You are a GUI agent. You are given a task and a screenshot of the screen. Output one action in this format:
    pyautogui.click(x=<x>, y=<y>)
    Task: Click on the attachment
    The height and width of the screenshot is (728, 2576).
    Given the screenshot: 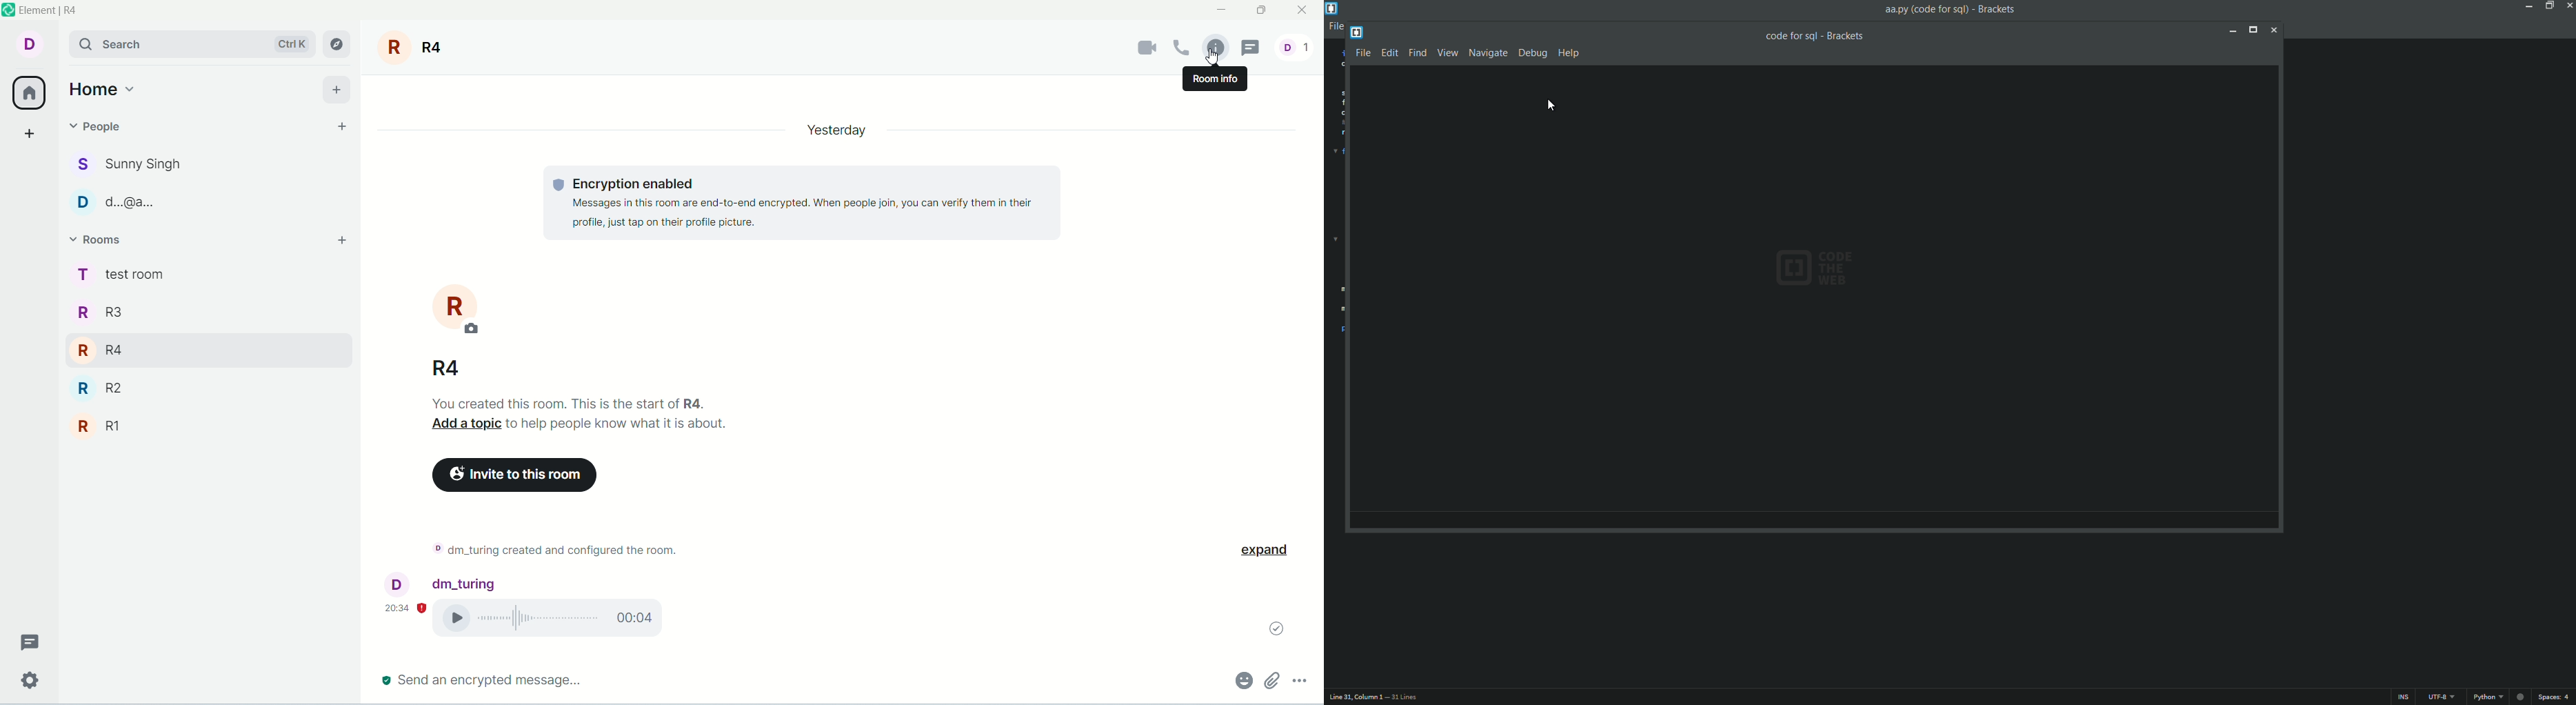 What is the action you would take?
    pyautogui.click(x=1271, y=683)
    